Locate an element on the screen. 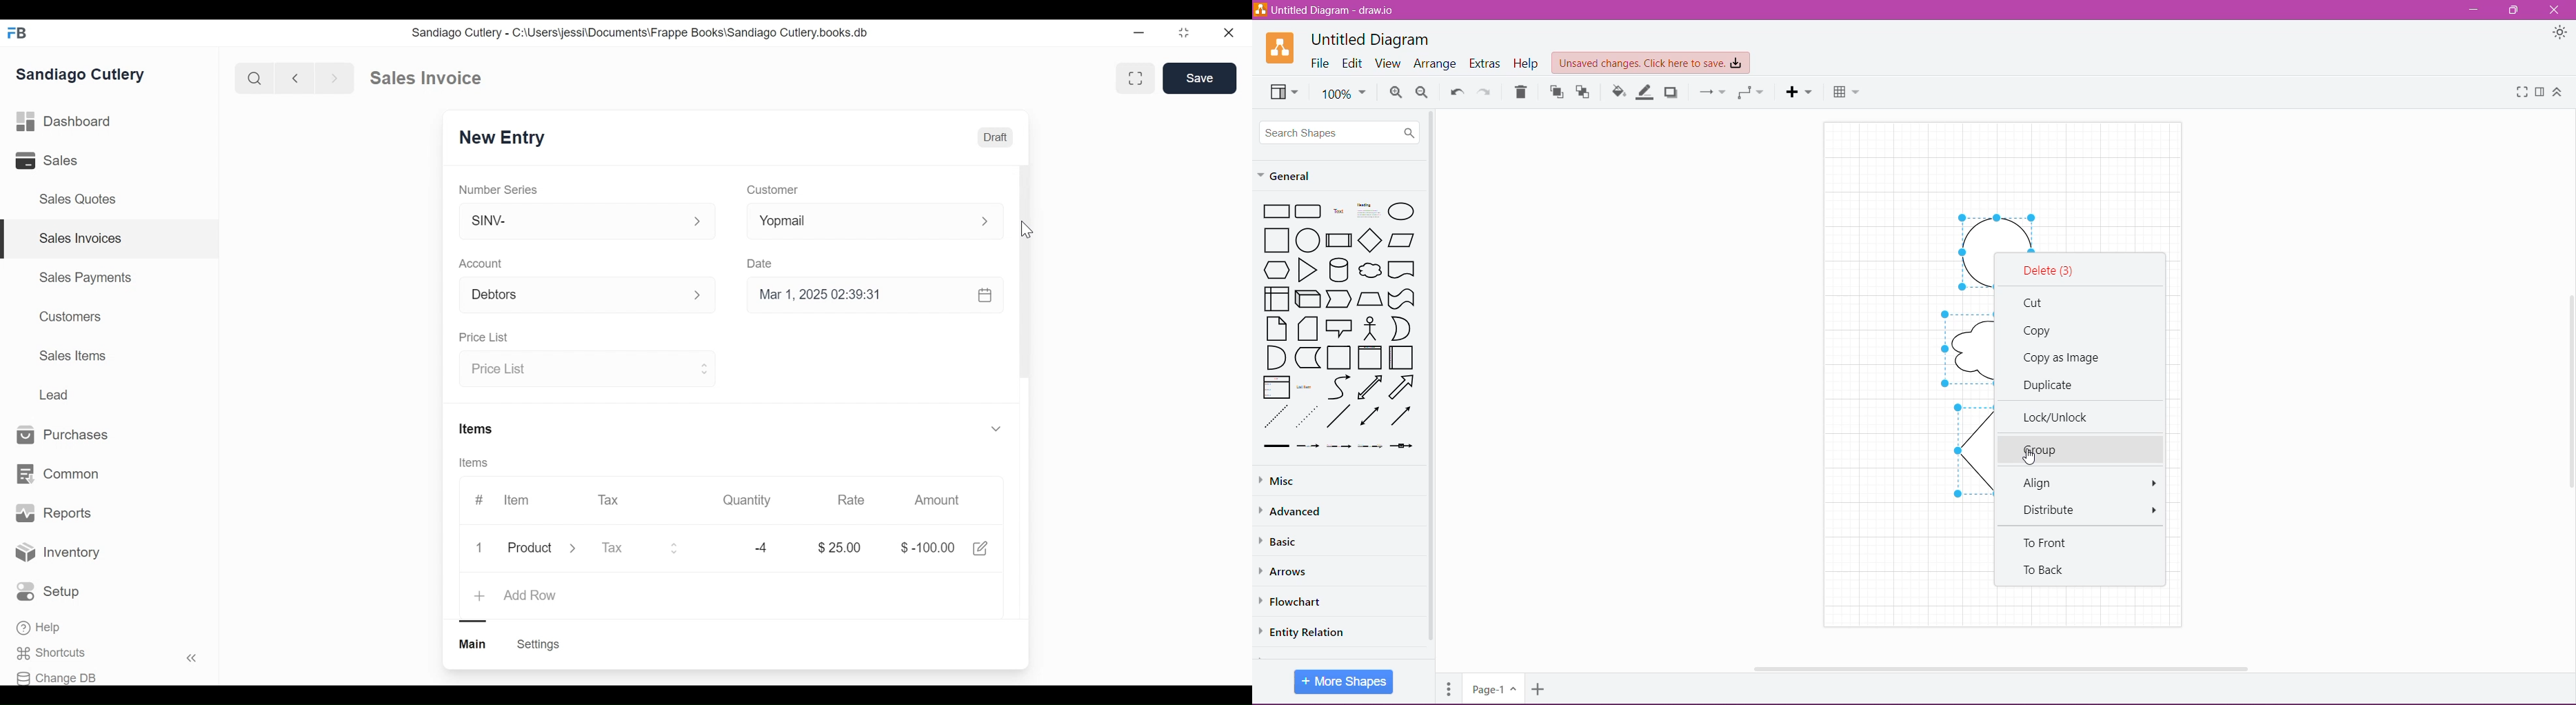  Sales Quotes is located at coordinates (80, 199).